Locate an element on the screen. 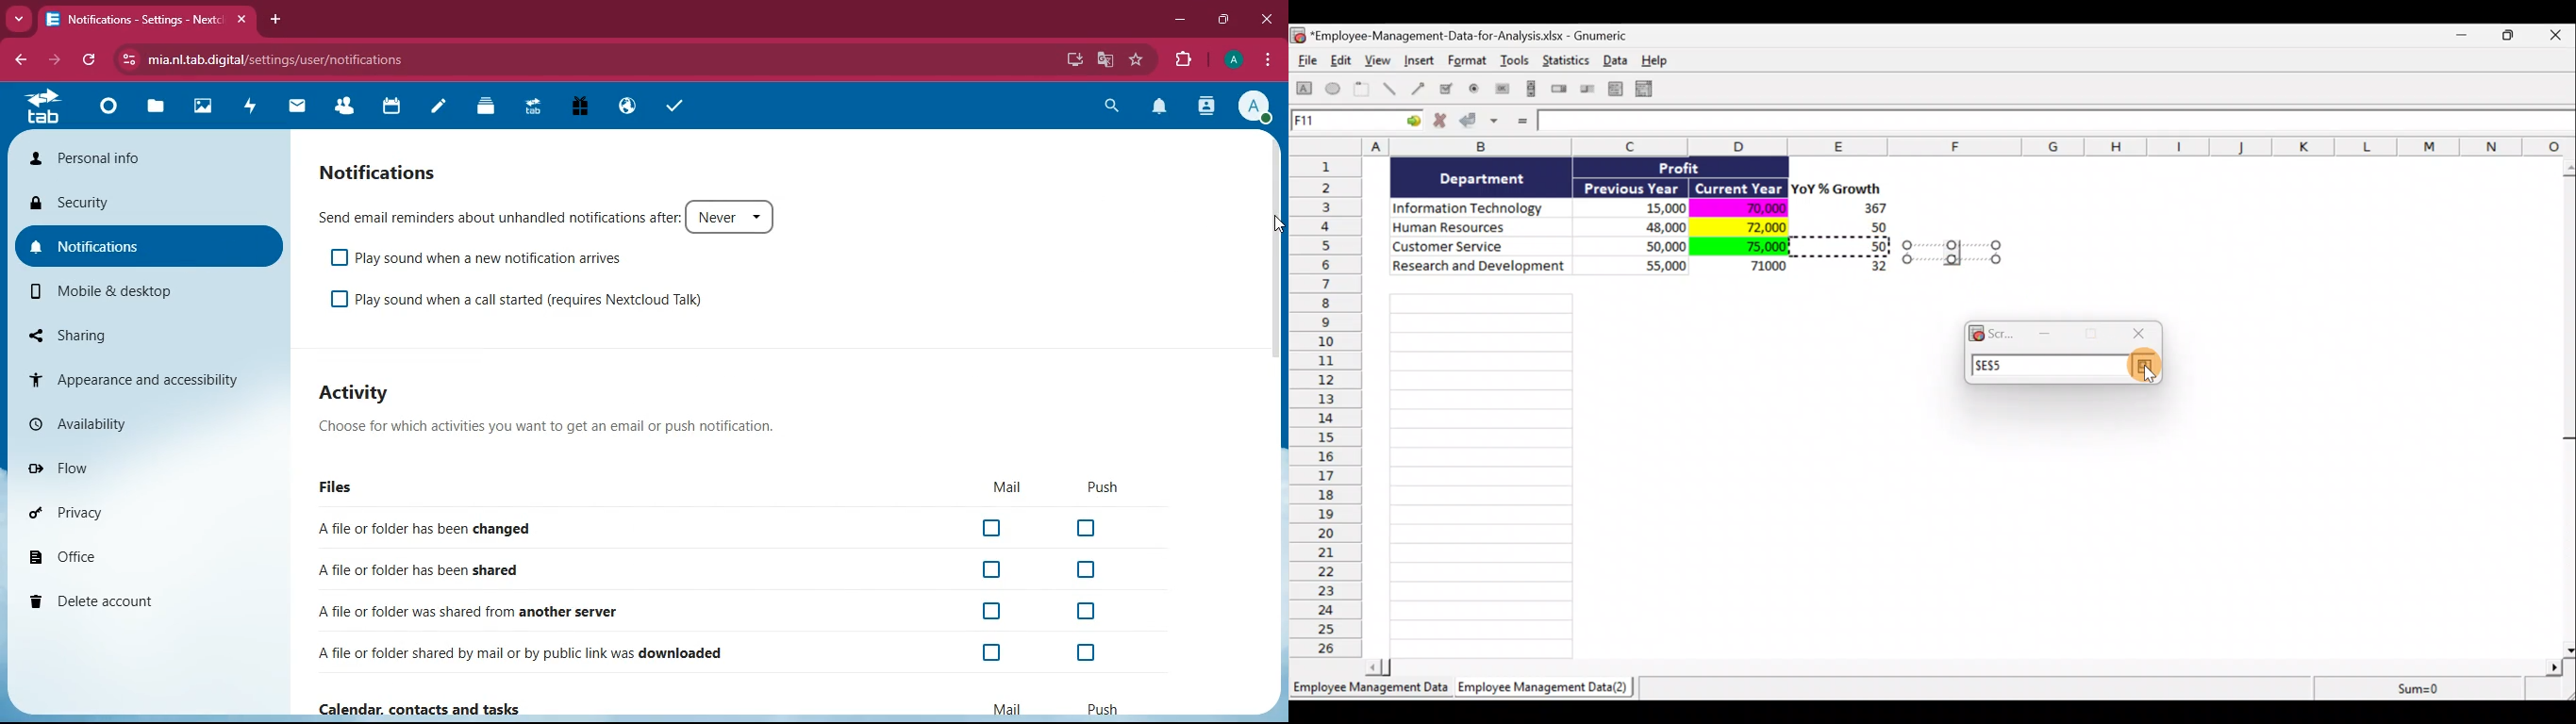  Notifications- Setting - Noted is located at coordinates (137, 21).